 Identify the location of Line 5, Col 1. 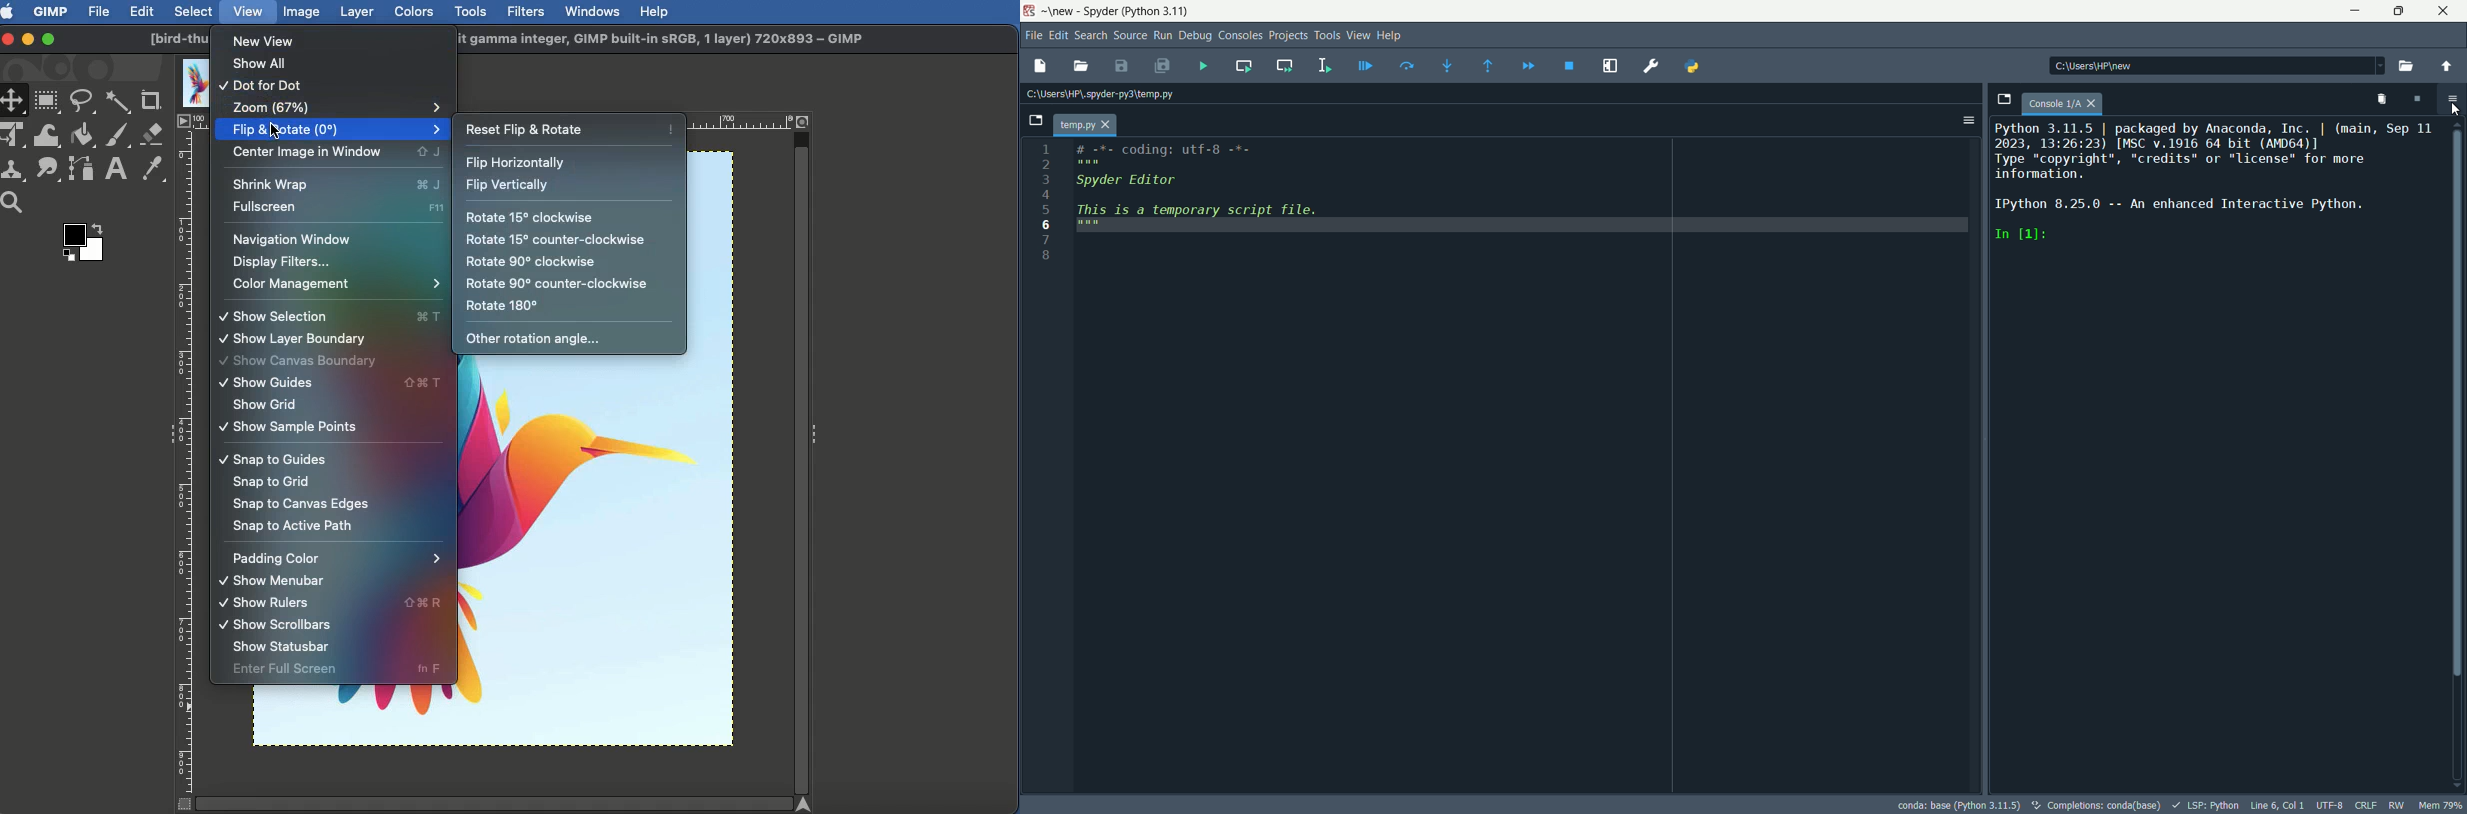
(2277, 805).